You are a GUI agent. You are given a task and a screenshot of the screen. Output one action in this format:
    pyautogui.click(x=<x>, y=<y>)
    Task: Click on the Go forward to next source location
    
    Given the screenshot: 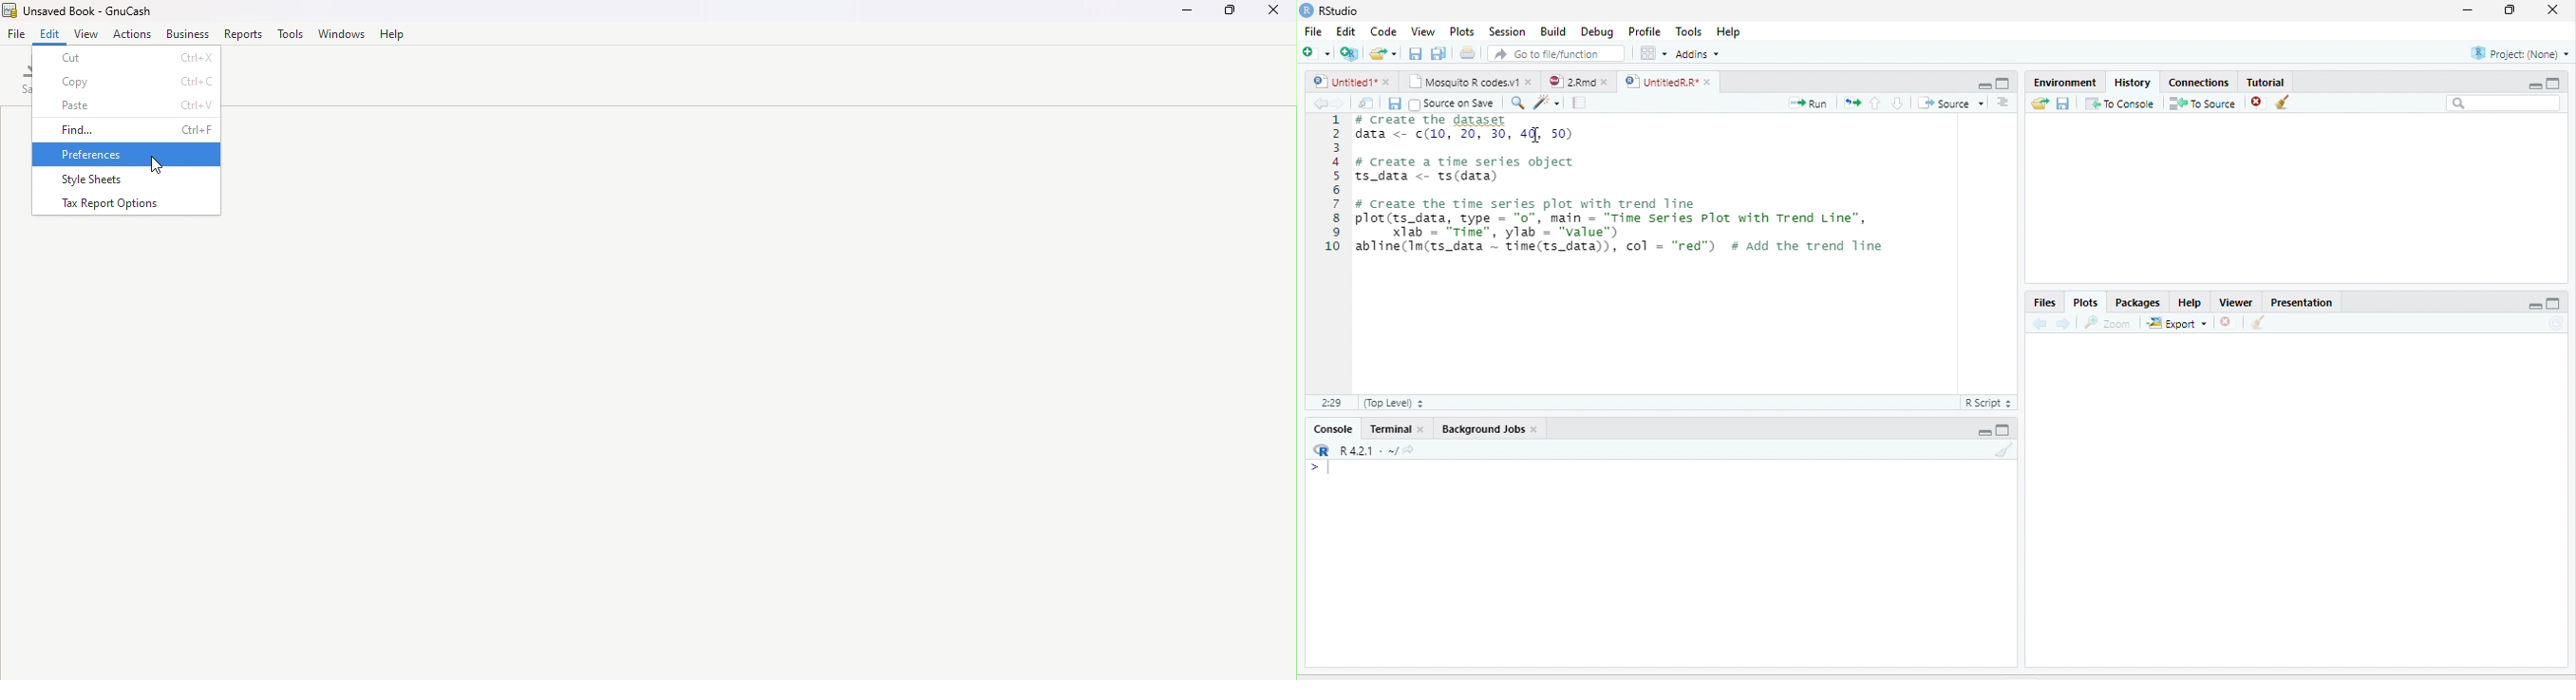 What is the action you would take?
    pyautogui.click(x=1338, y=103)
    